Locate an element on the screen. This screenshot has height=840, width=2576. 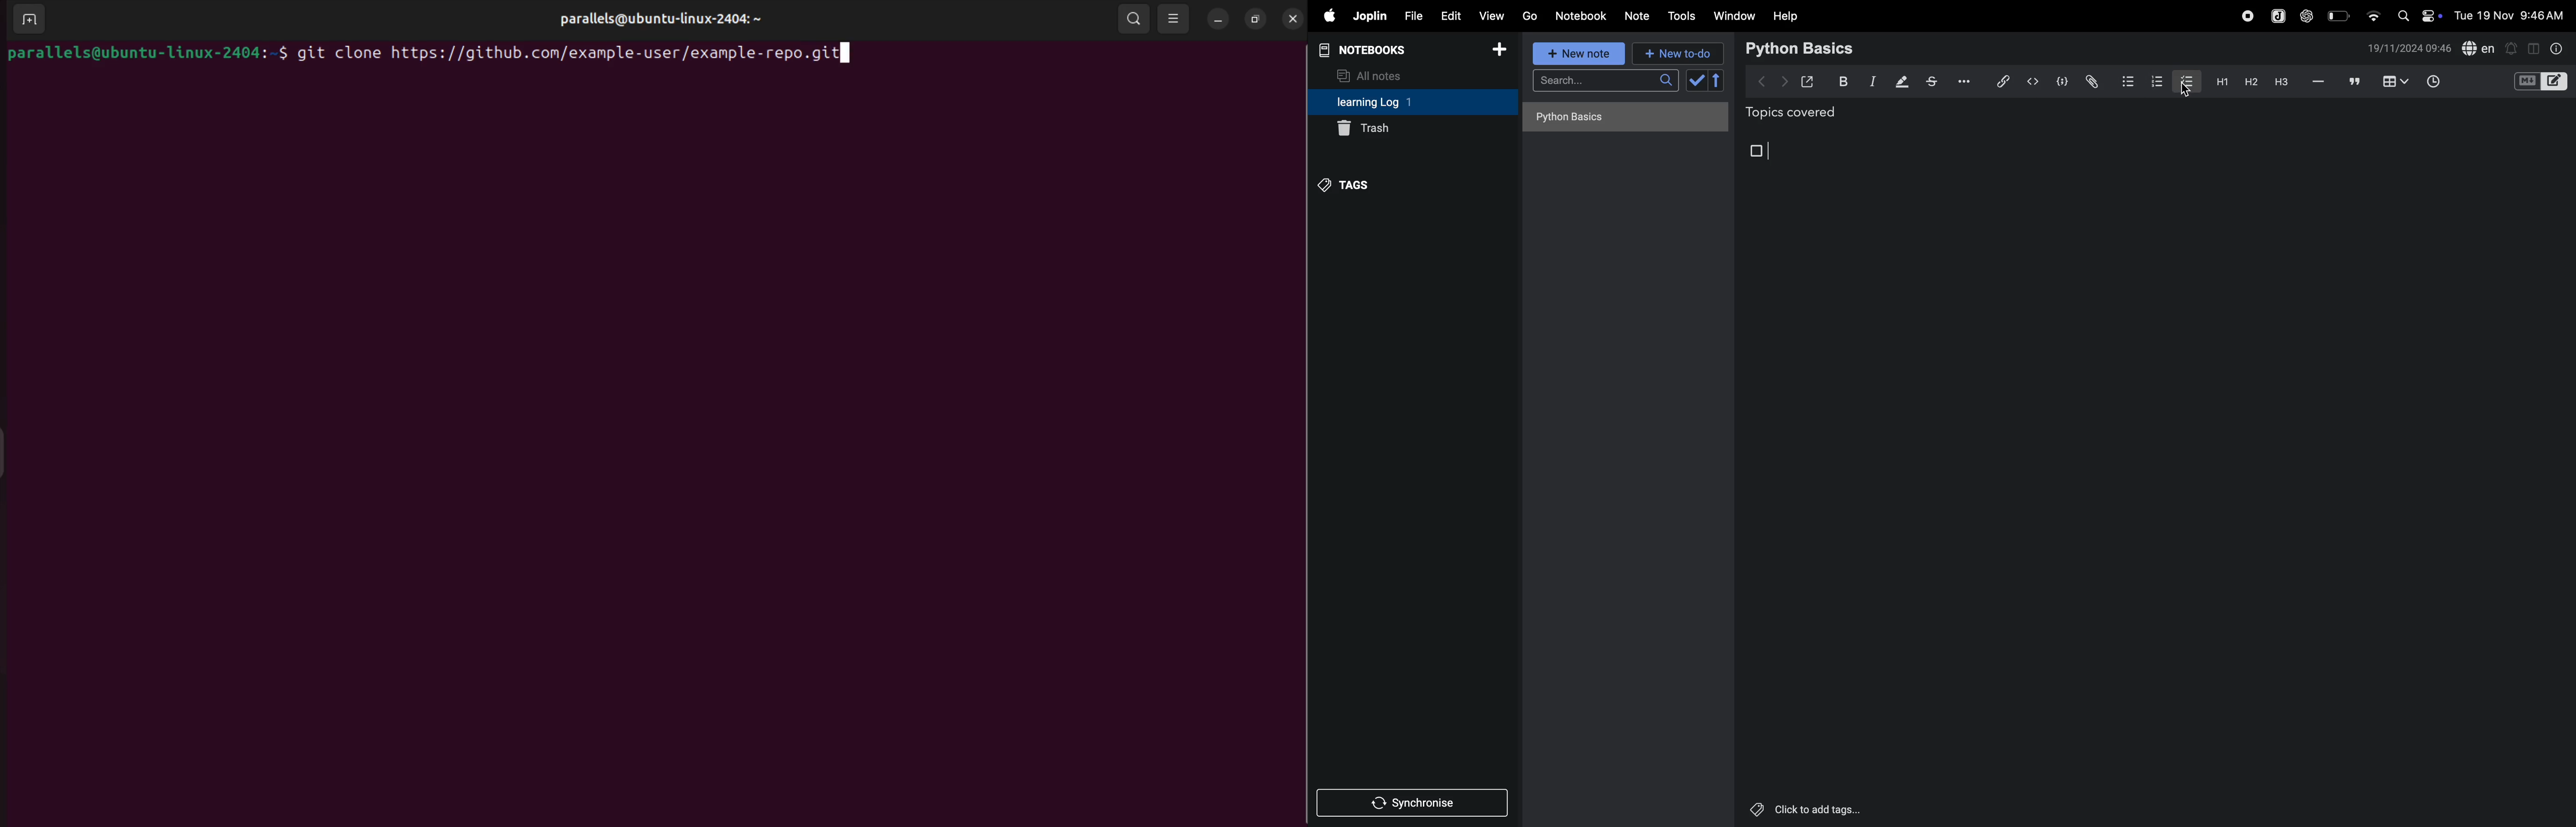
forward is located at coordinates (1785, 81).